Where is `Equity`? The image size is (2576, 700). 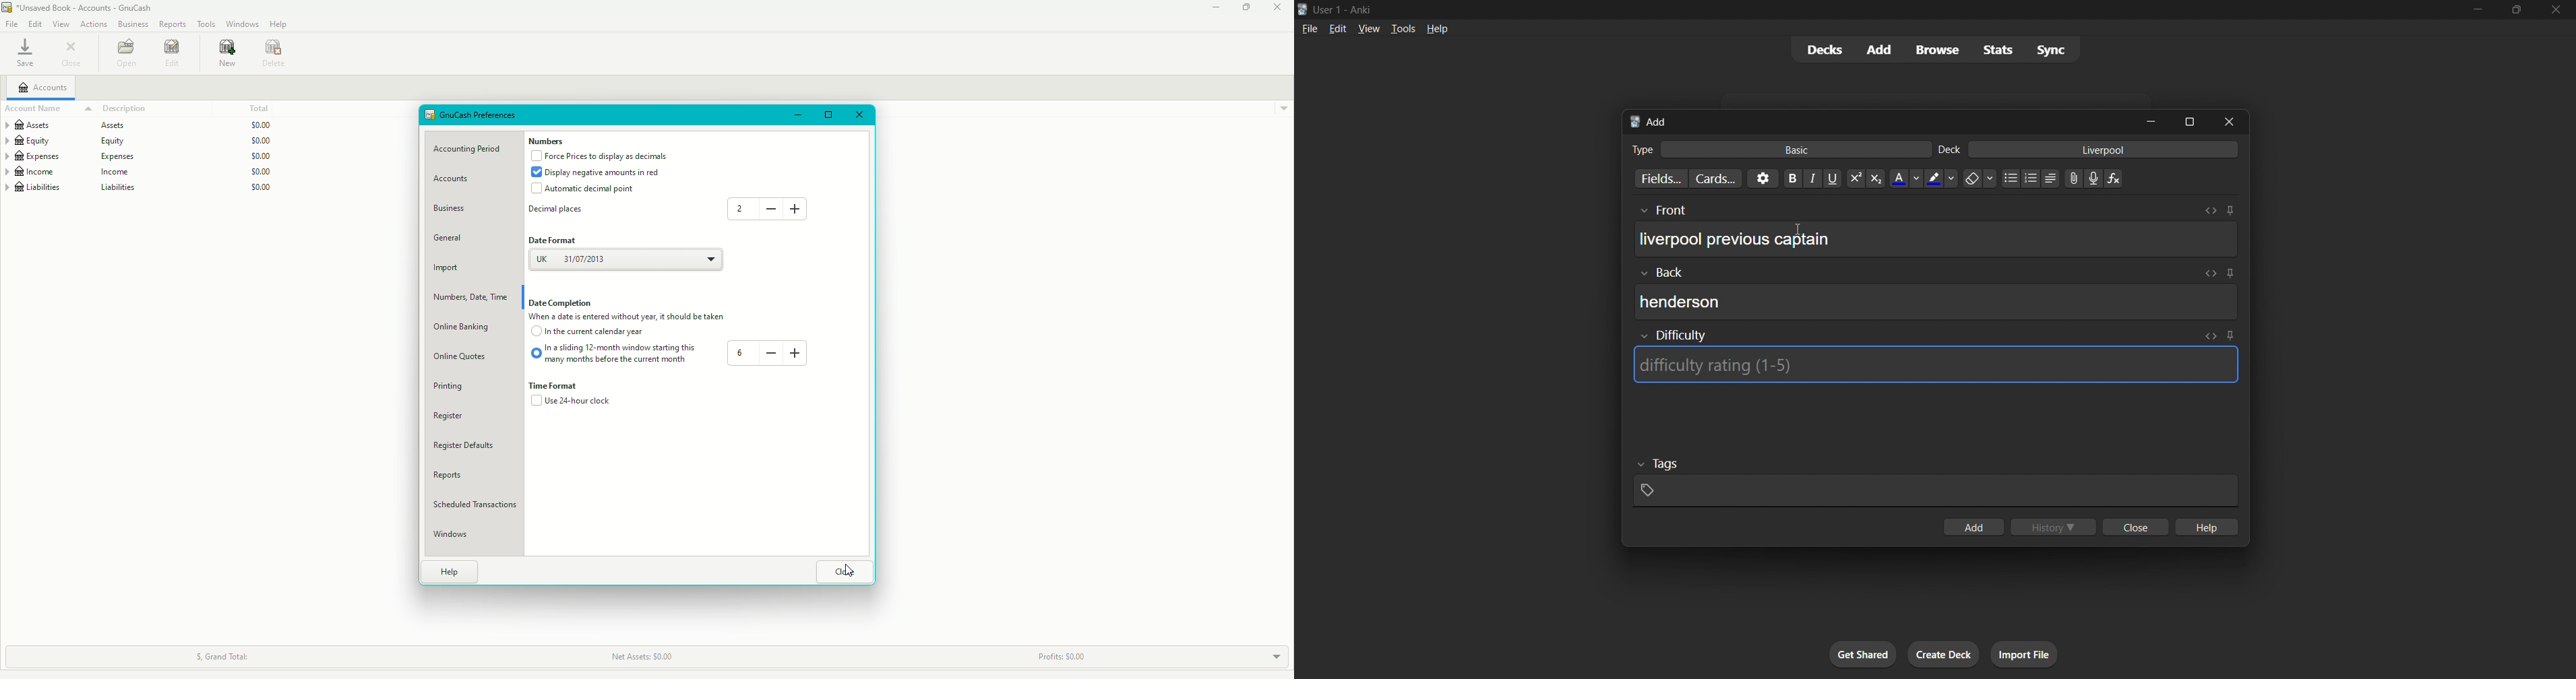 Equity is located at coordinates (139, 141).